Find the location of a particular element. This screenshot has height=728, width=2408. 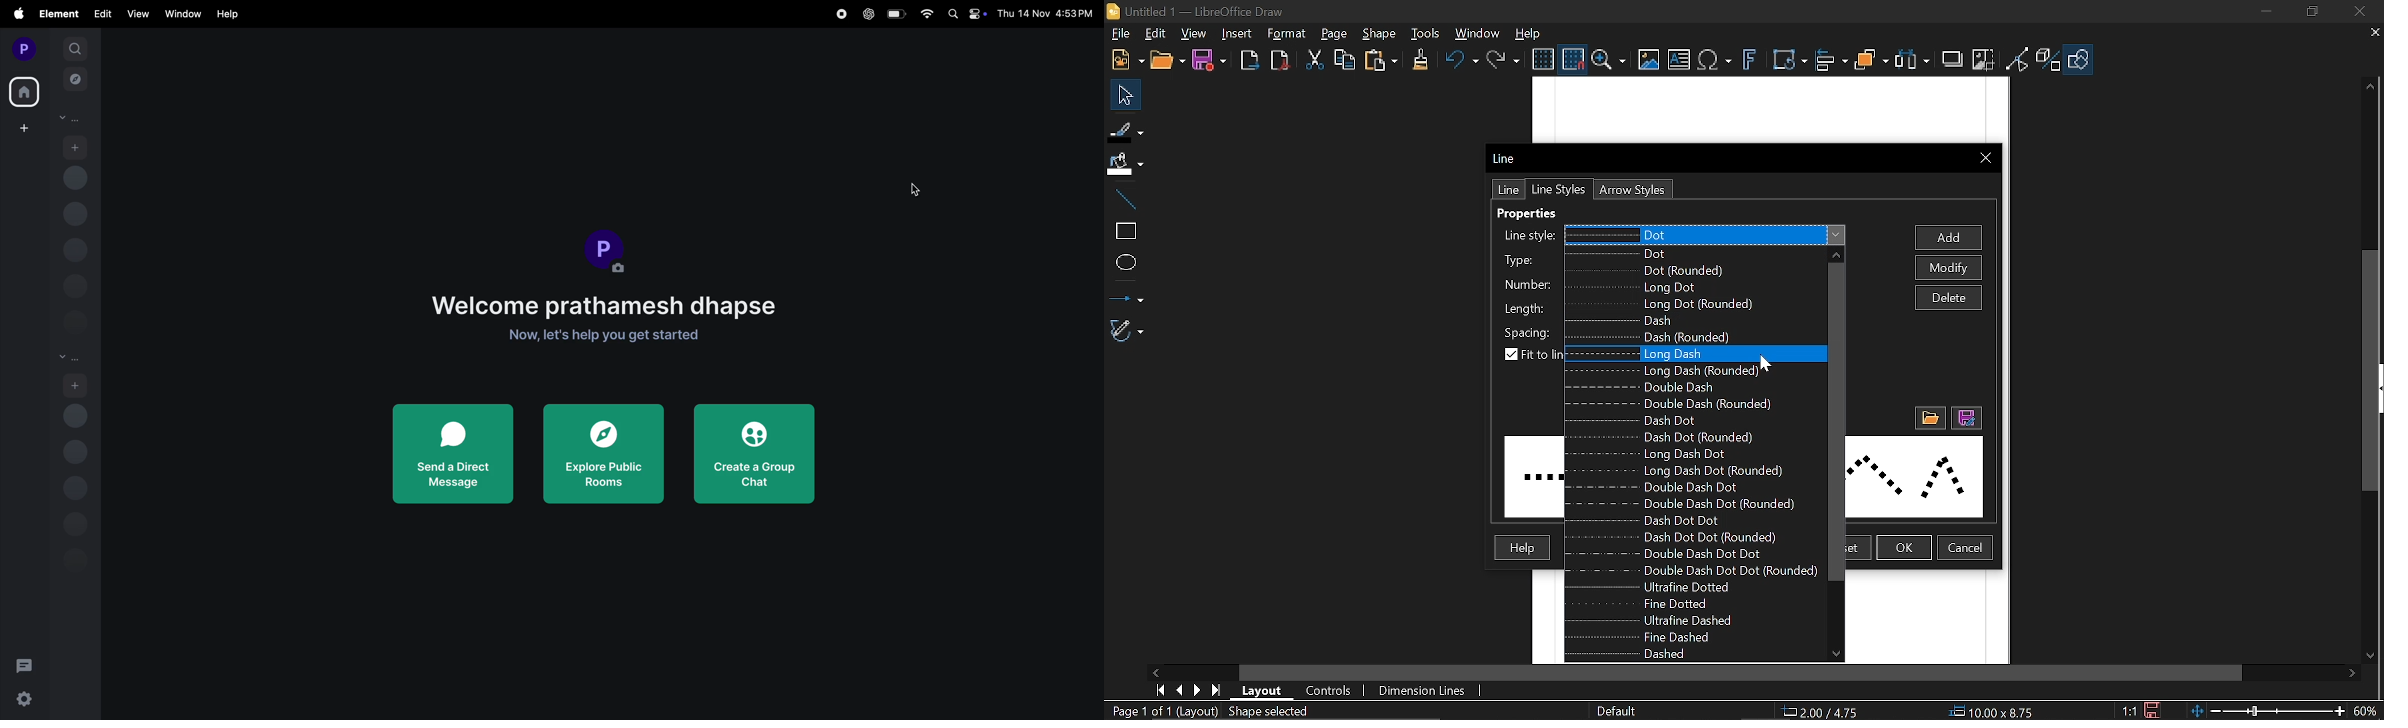

Insert is located at coordinates (1238, 35).